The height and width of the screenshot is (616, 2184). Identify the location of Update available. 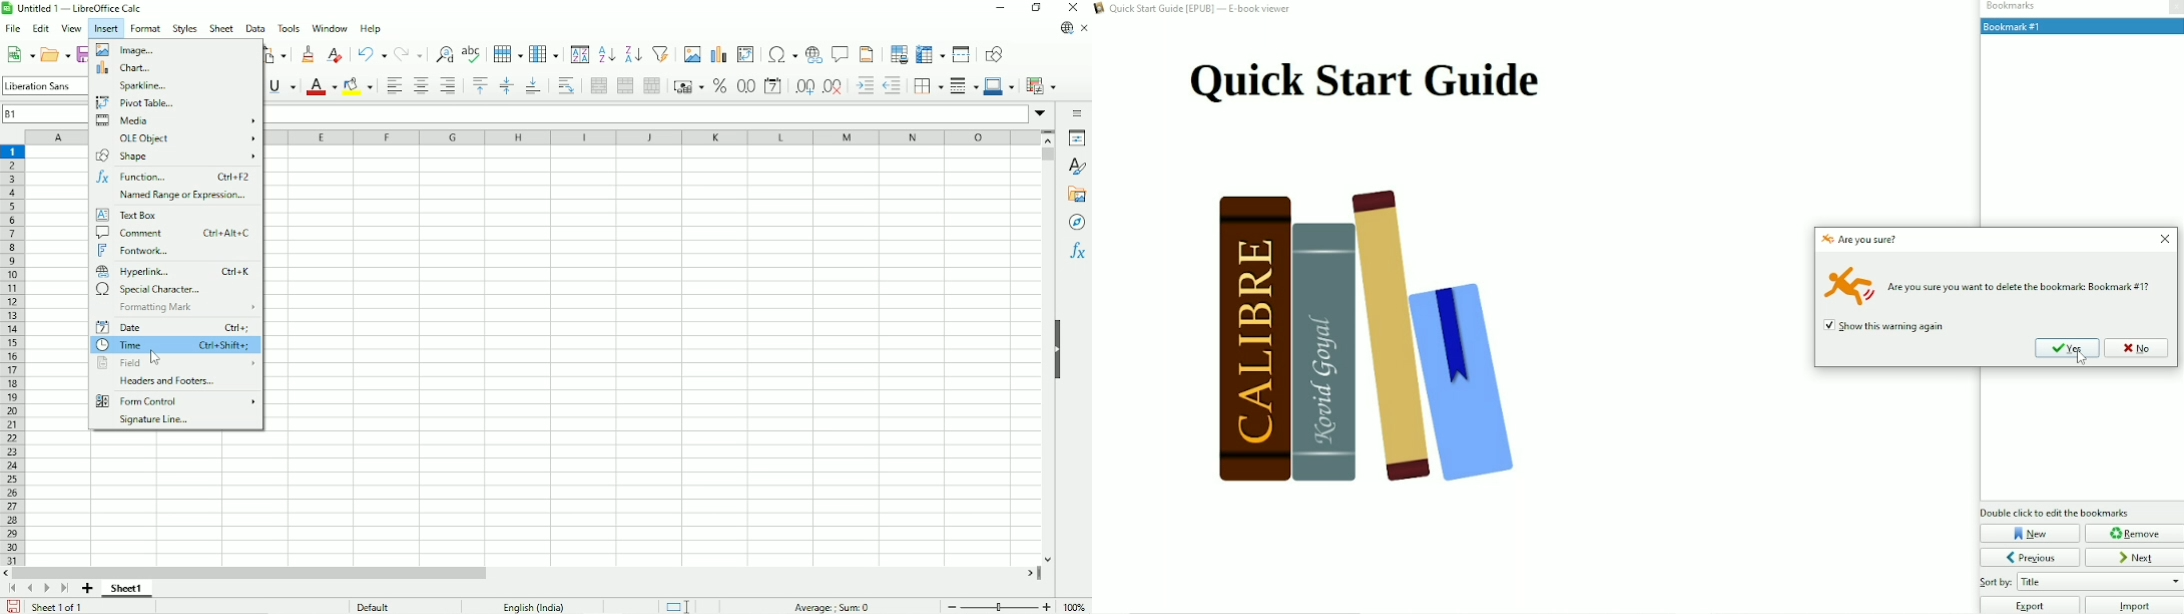
(1067, 29).